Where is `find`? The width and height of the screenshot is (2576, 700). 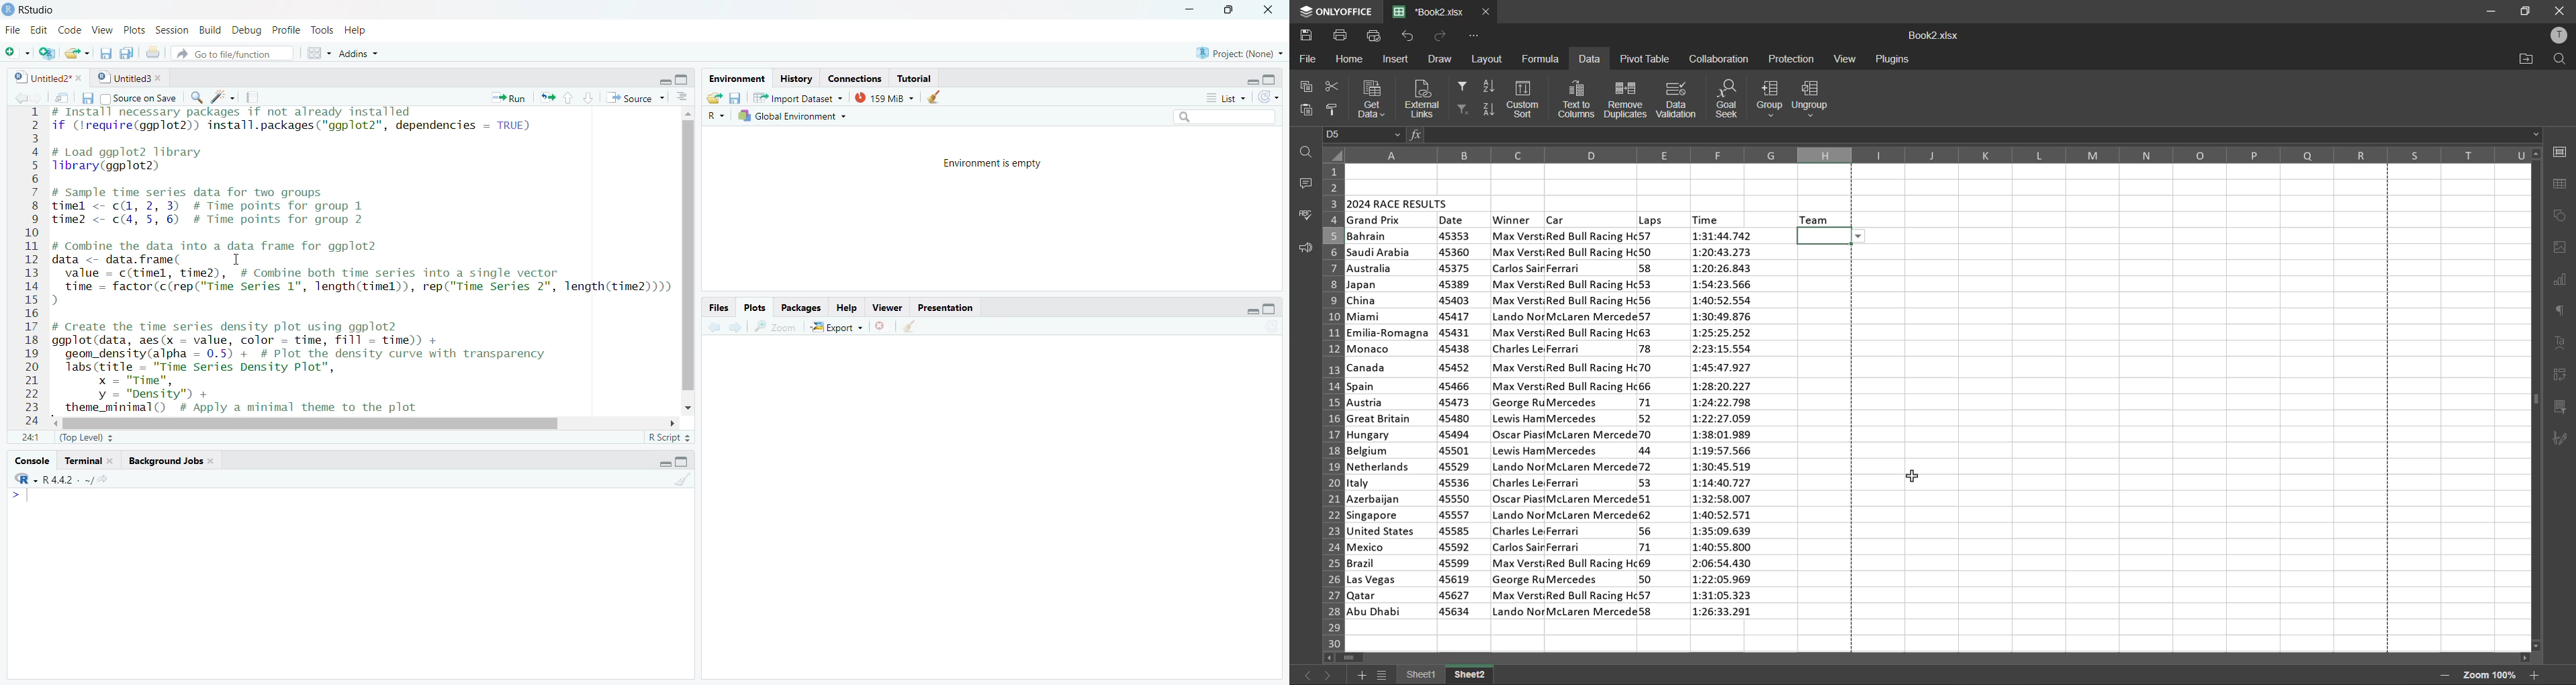
find is located at coordinates (1308, 151).